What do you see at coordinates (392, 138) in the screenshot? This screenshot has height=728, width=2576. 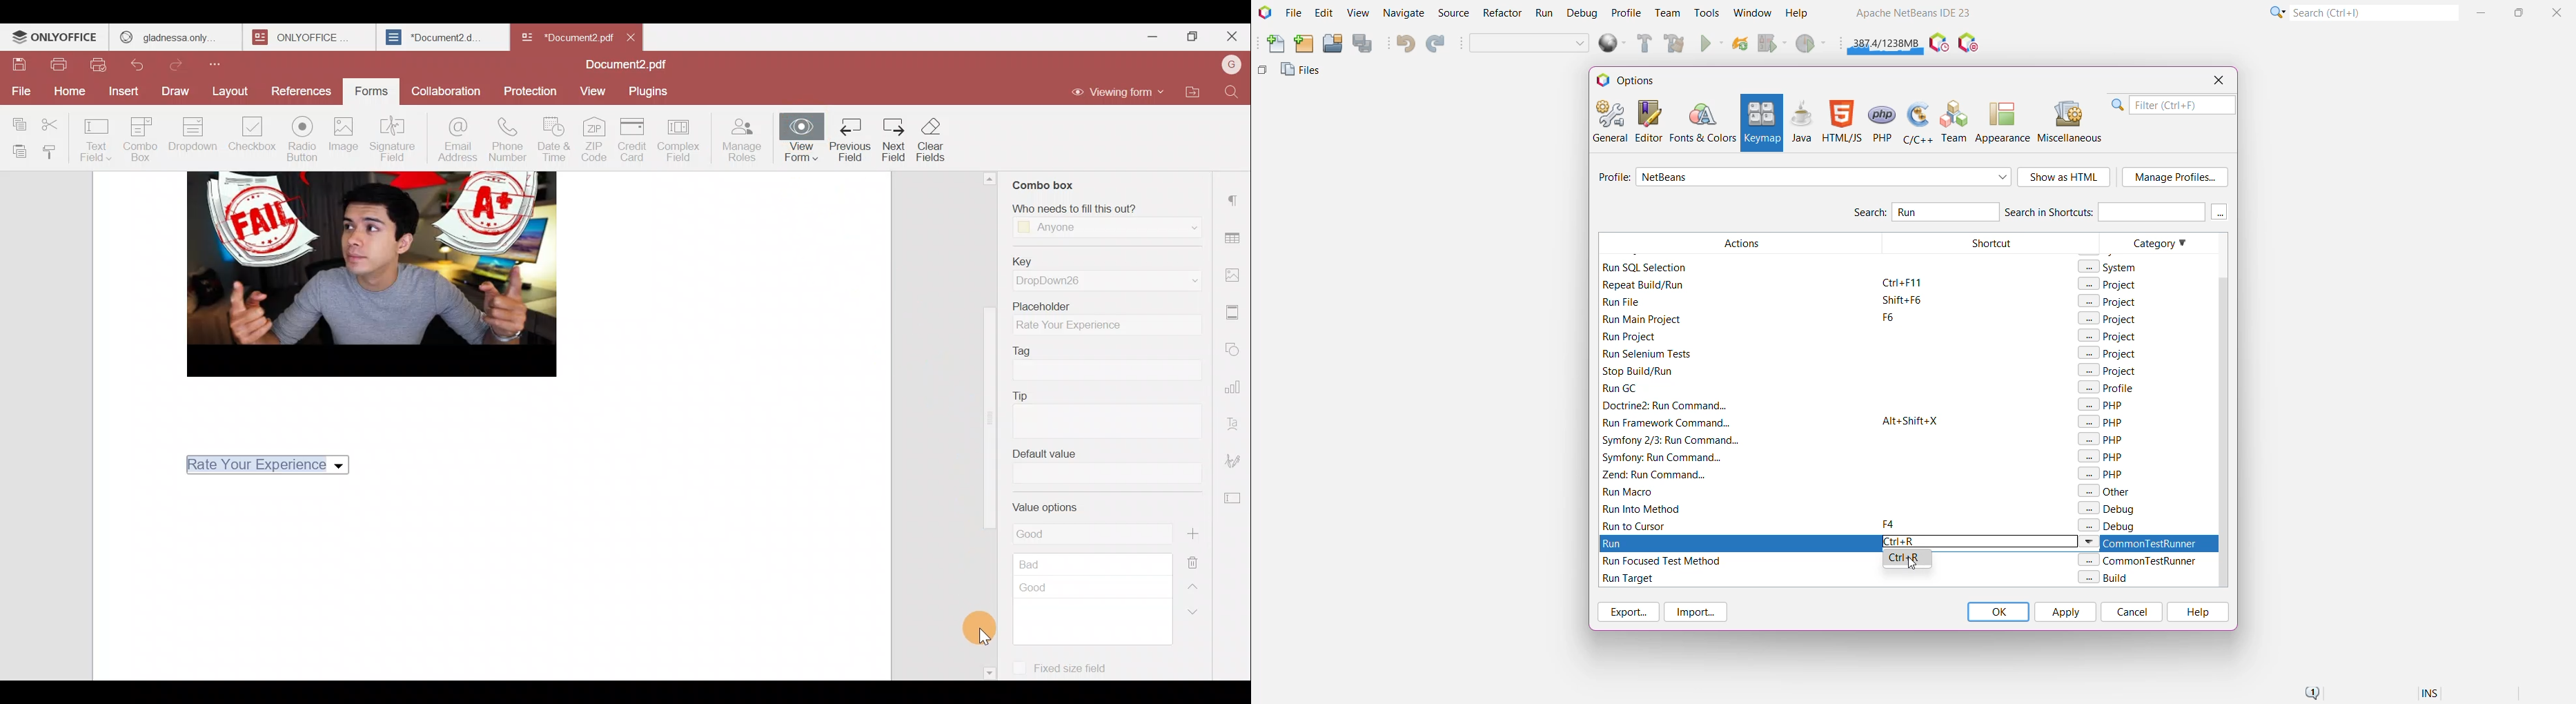 I see `Signature field` at bounding box center [392, 138].